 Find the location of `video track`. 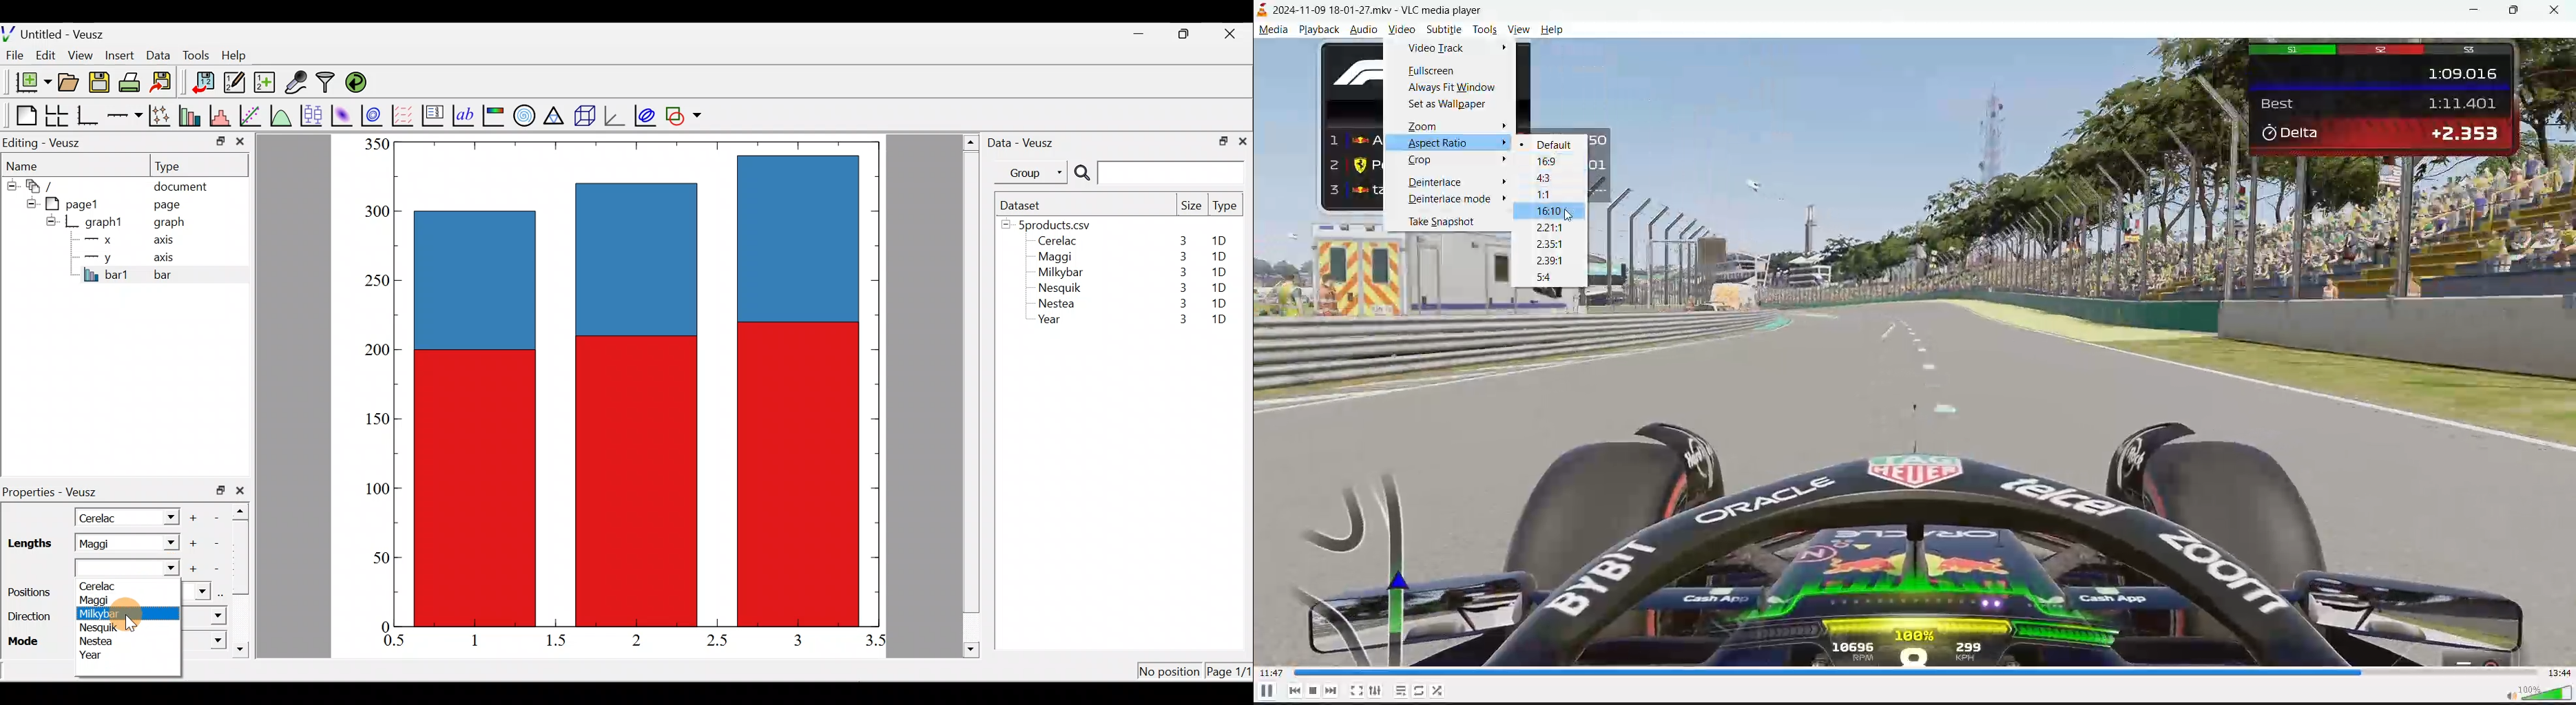

video track is located at coordinates (1440, 53).